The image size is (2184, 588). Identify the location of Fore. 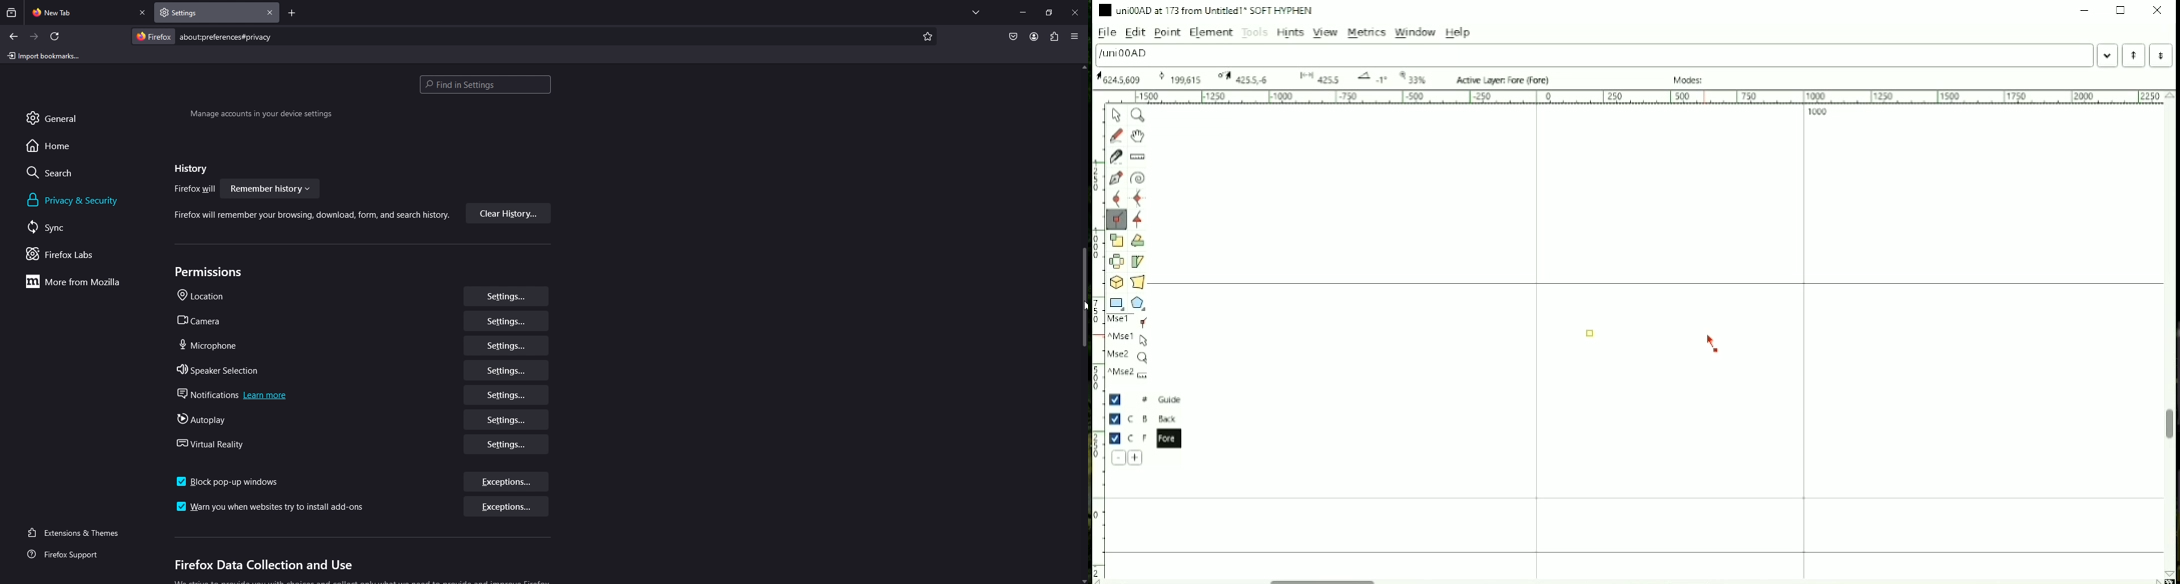
(1151, 438).